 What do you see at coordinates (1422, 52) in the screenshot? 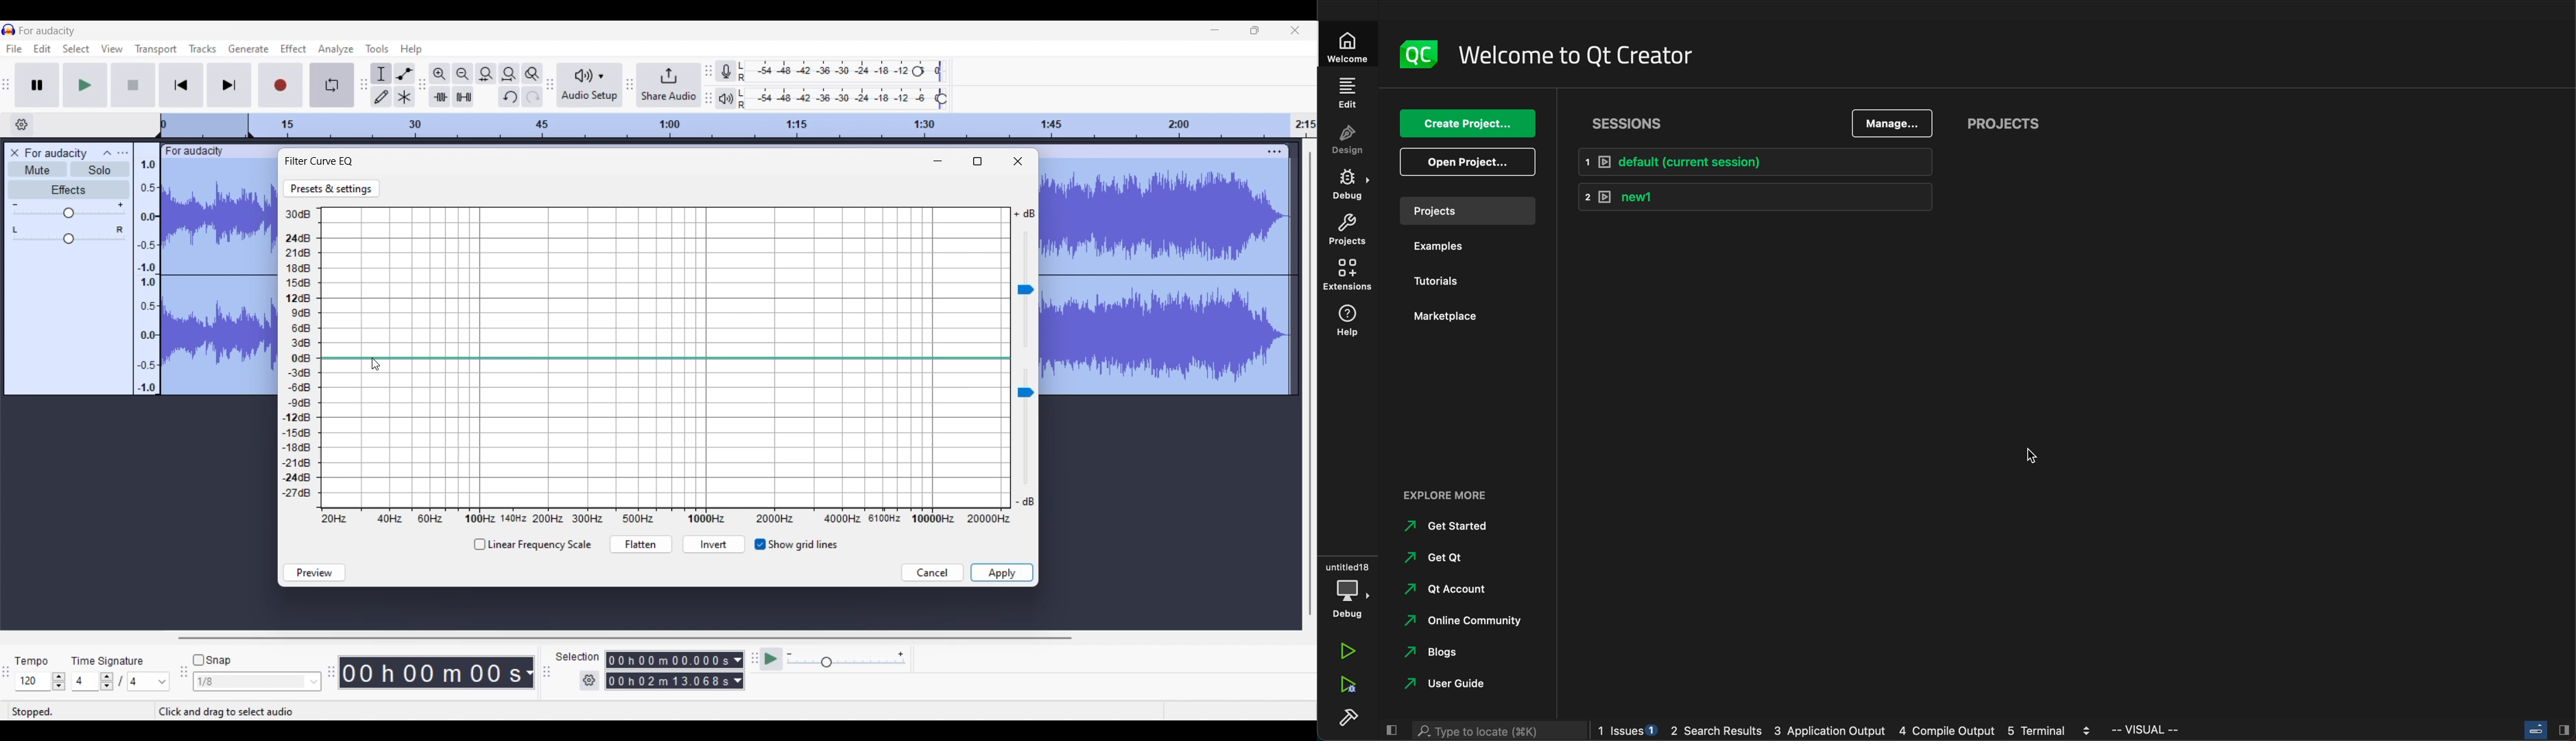
I see `logo` at bounding box center [1422, 52].